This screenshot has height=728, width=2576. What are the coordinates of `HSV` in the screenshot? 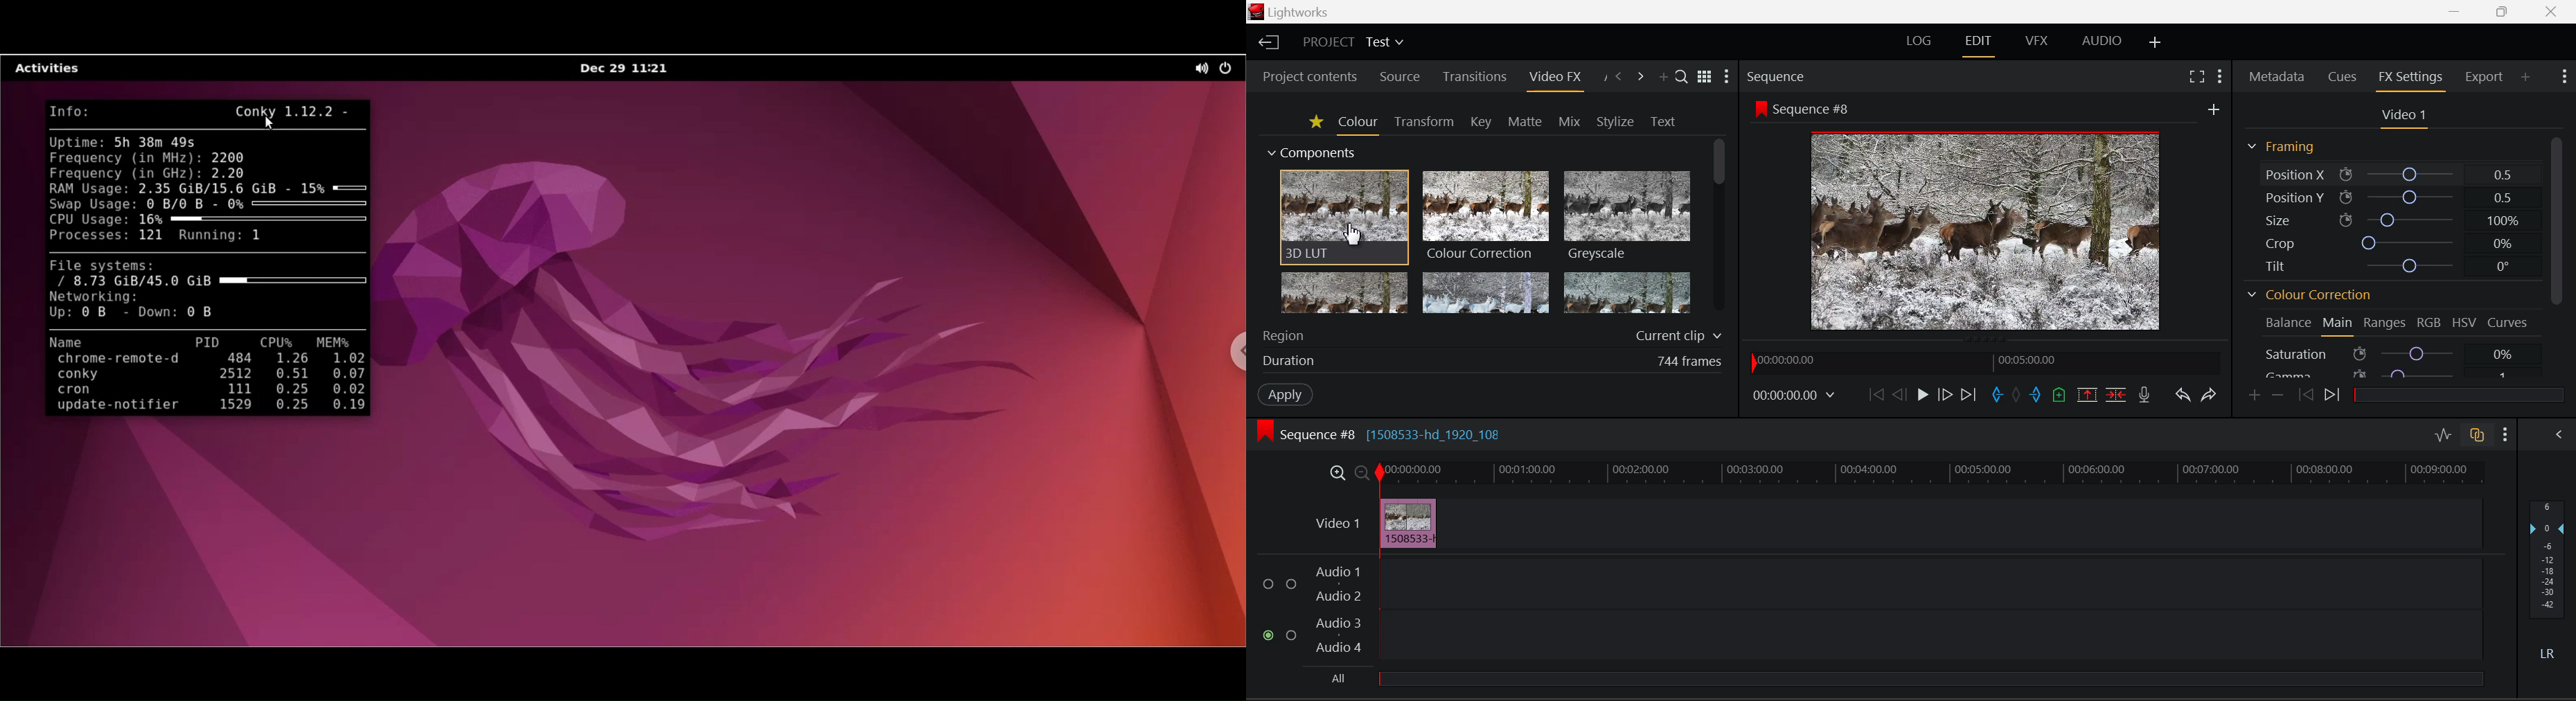 It's located at (2463, 324).